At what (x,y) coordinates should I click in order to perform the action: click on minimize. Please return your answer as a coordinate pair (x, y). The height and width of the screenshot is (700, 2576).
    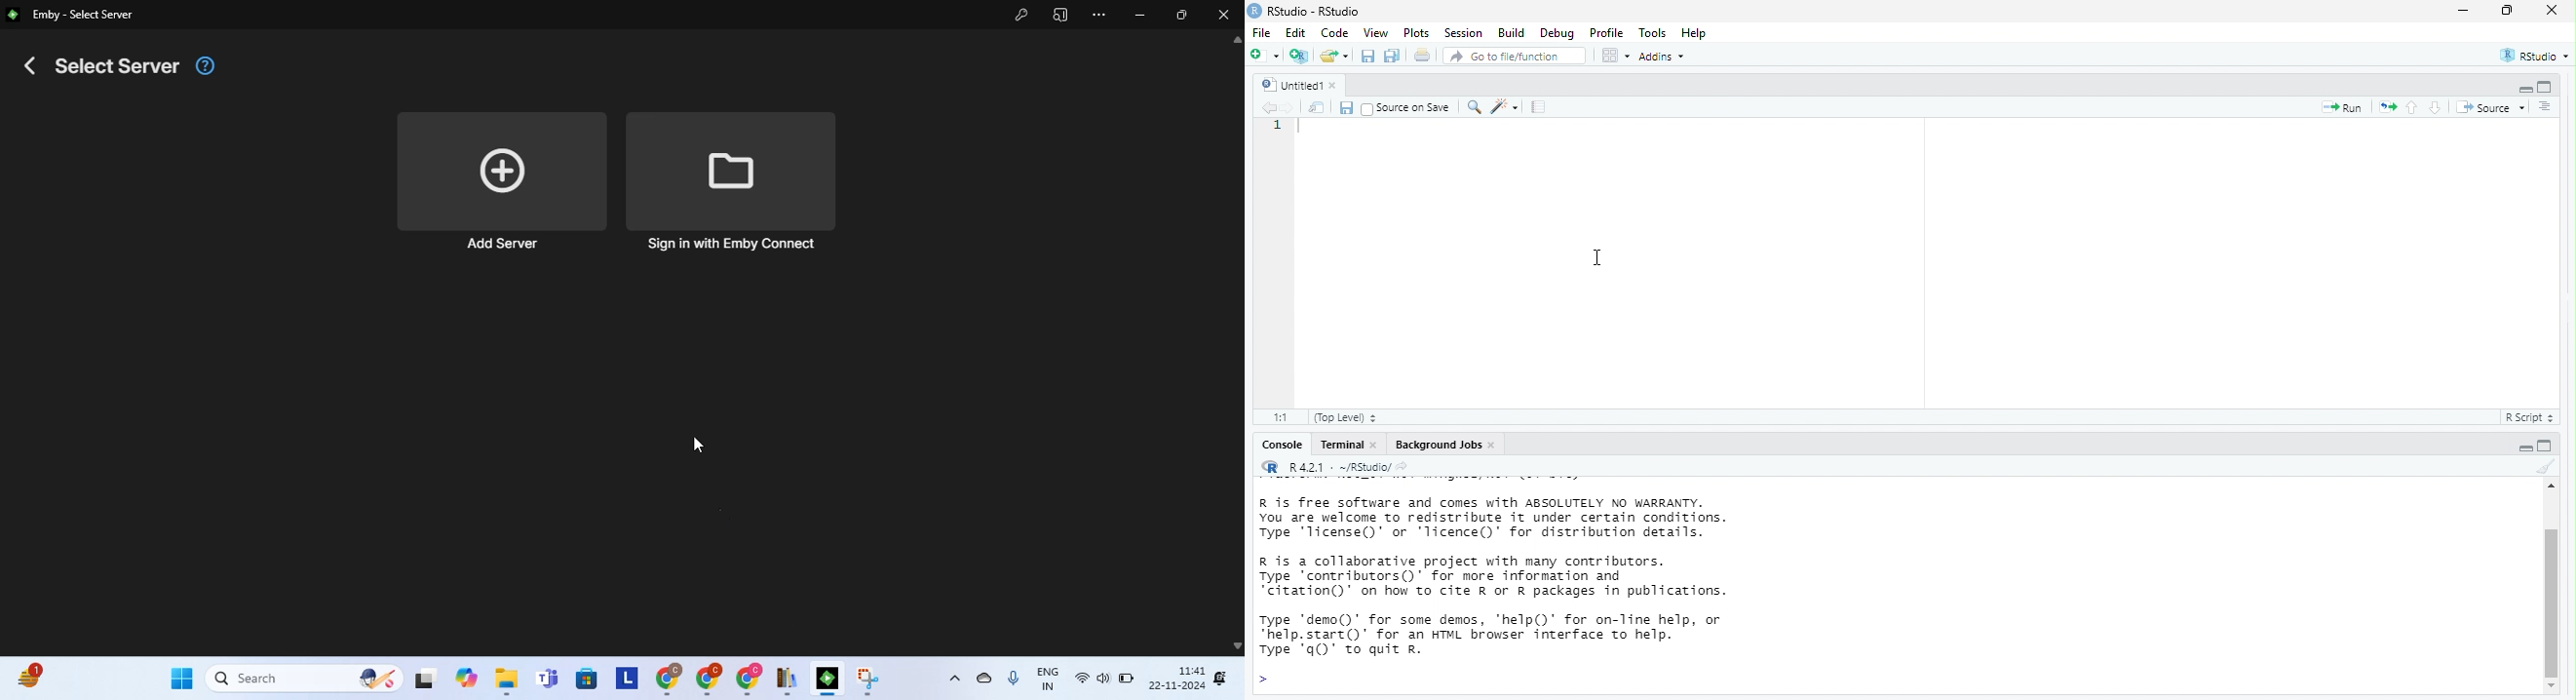
    Looking at the image, I should click on (2521, 446).